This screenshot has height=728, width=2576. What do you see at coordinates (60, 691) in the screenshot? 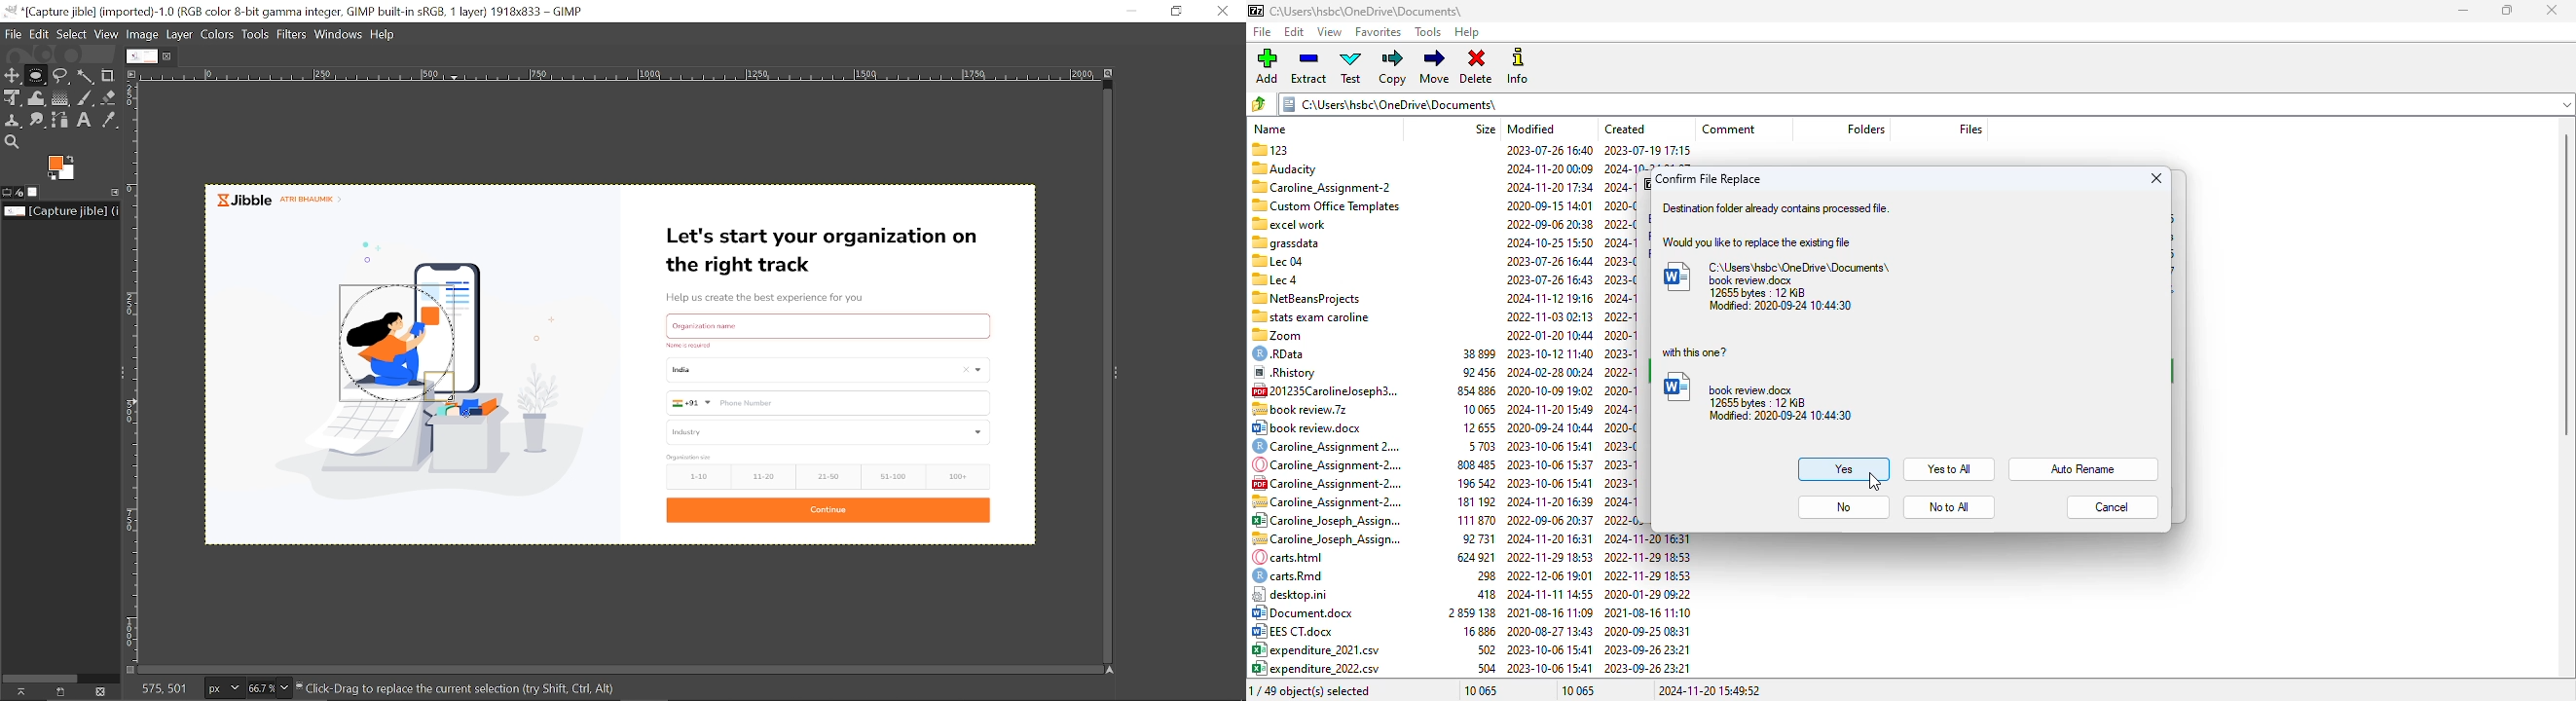
I see `Create a new display for this image` at bounding box center [60, 691].